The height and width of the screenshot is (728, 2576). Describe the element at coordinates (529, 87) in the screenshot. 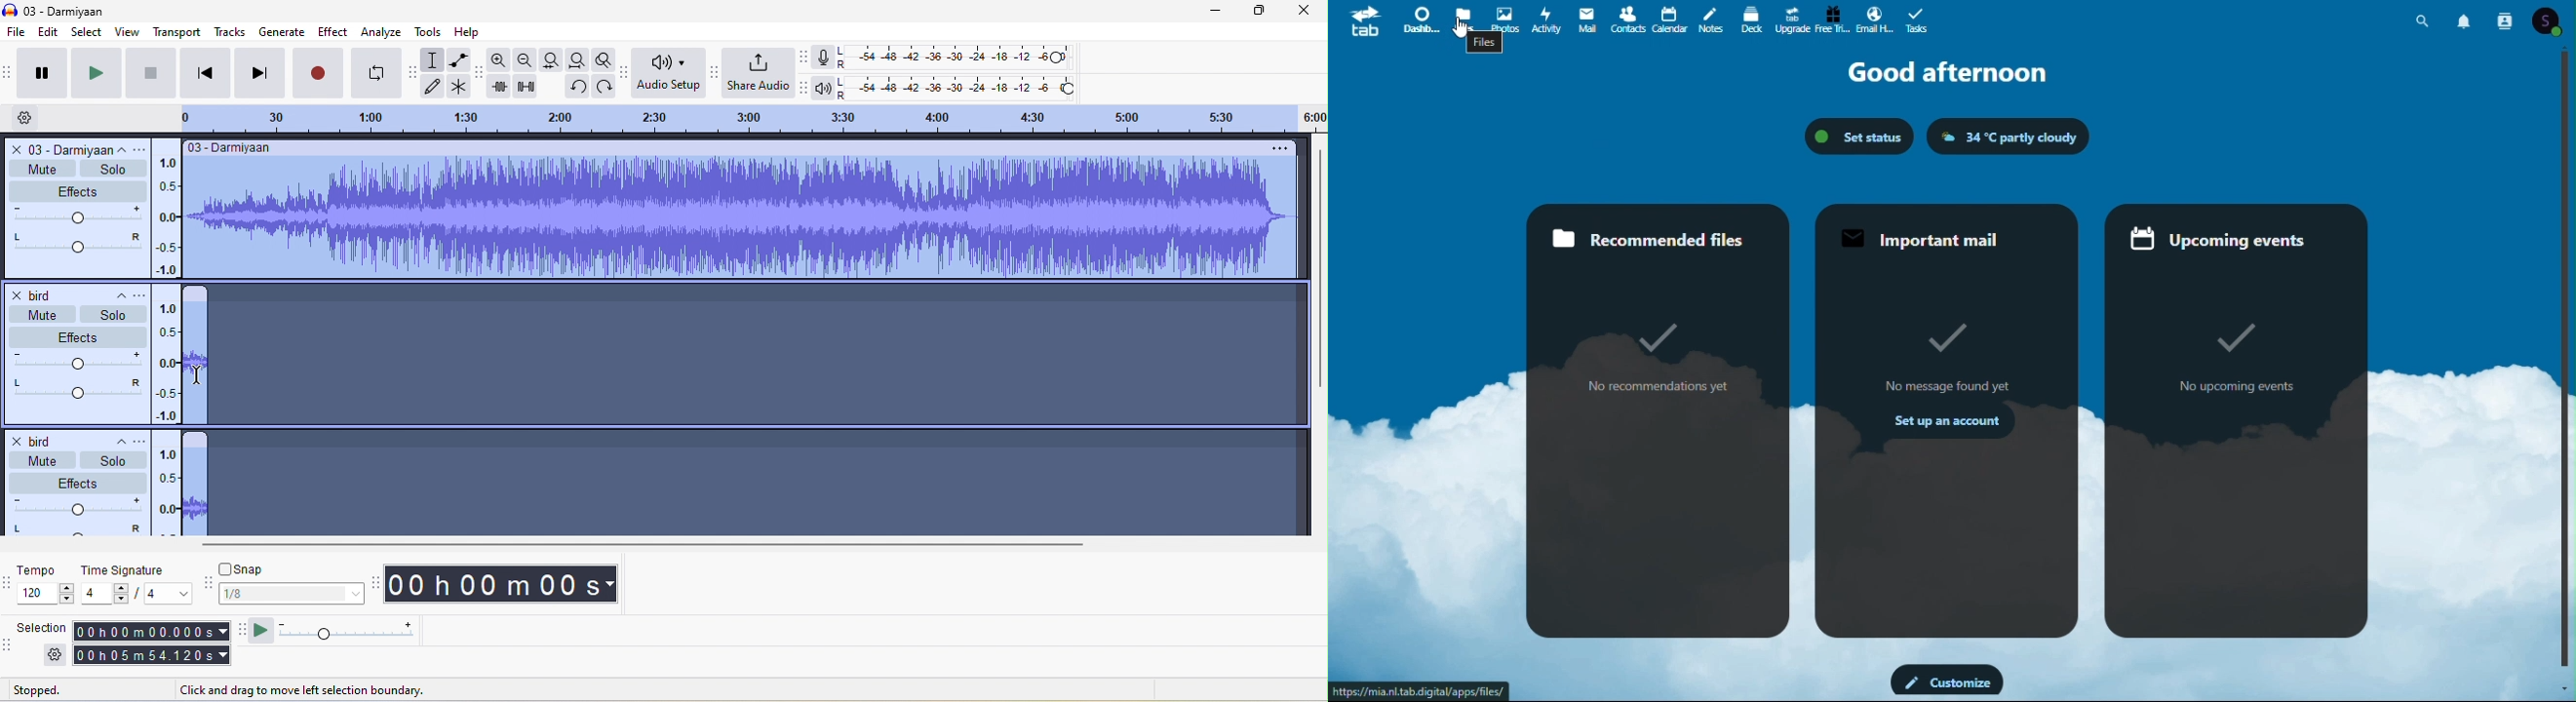

I see `silence audio selection` at that location.